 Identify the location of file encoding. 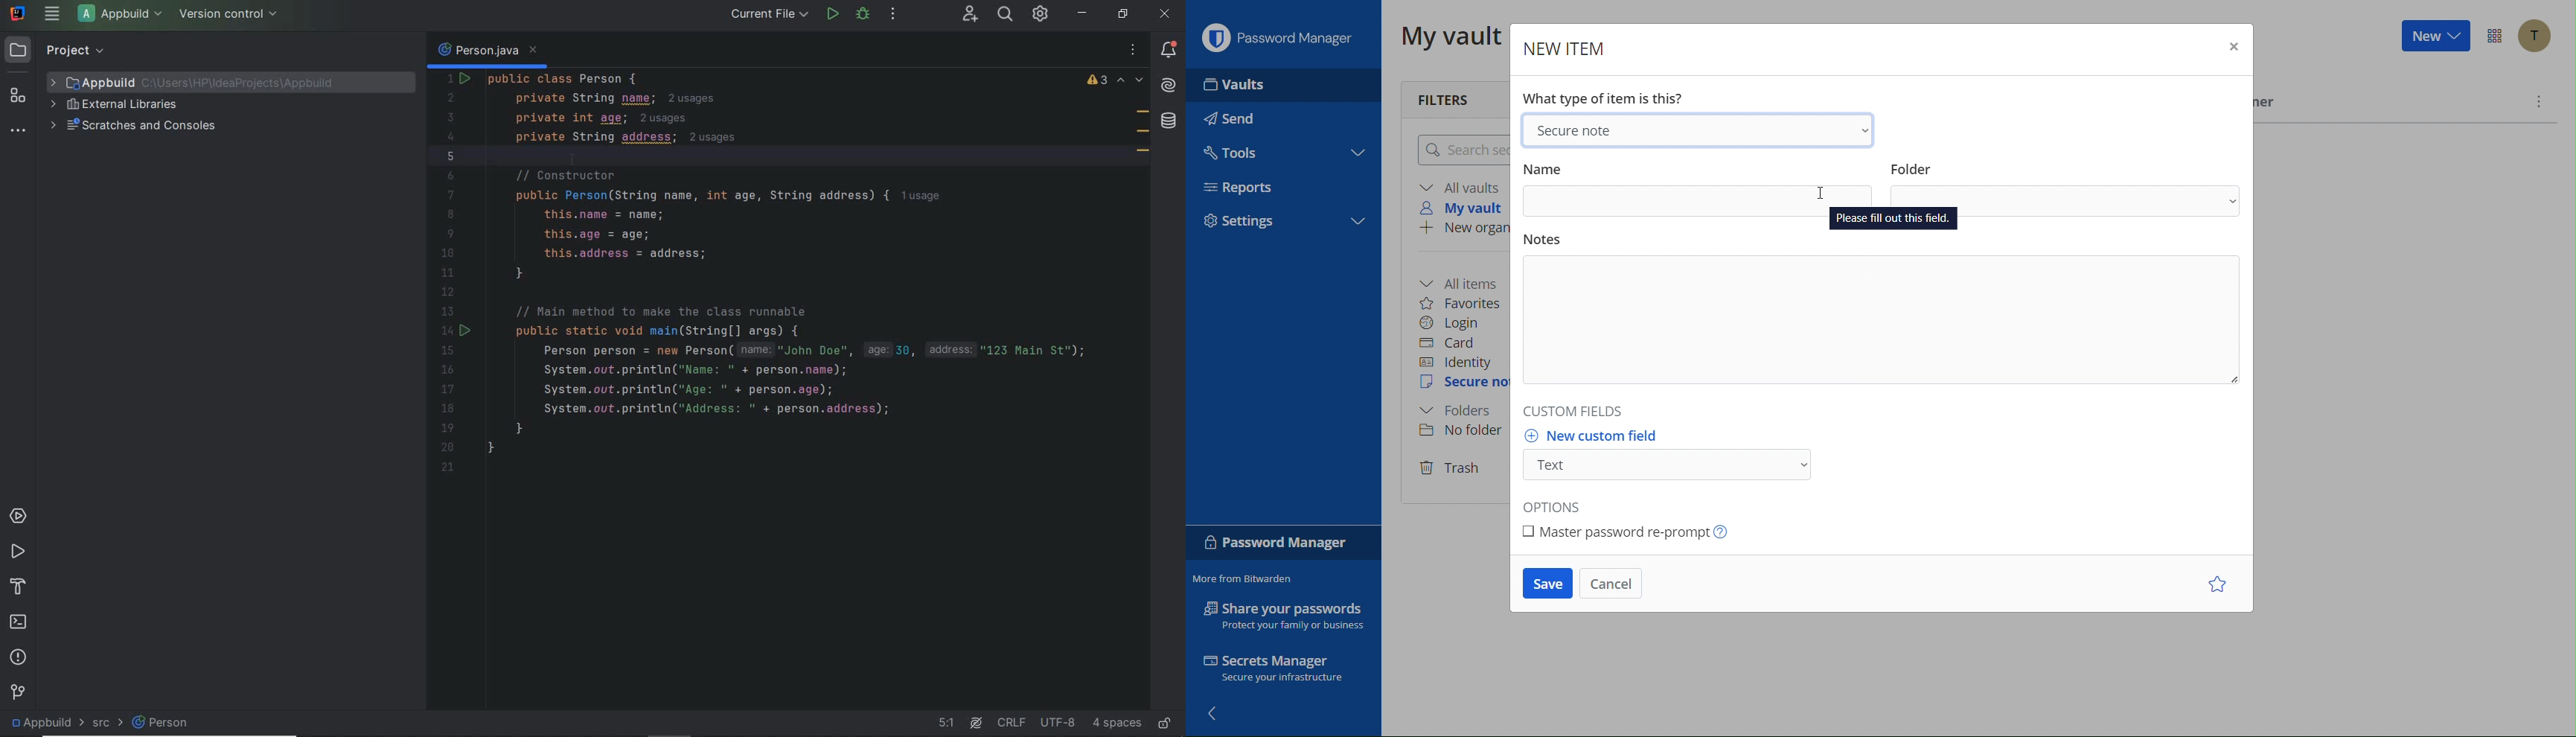
(1059, 723).